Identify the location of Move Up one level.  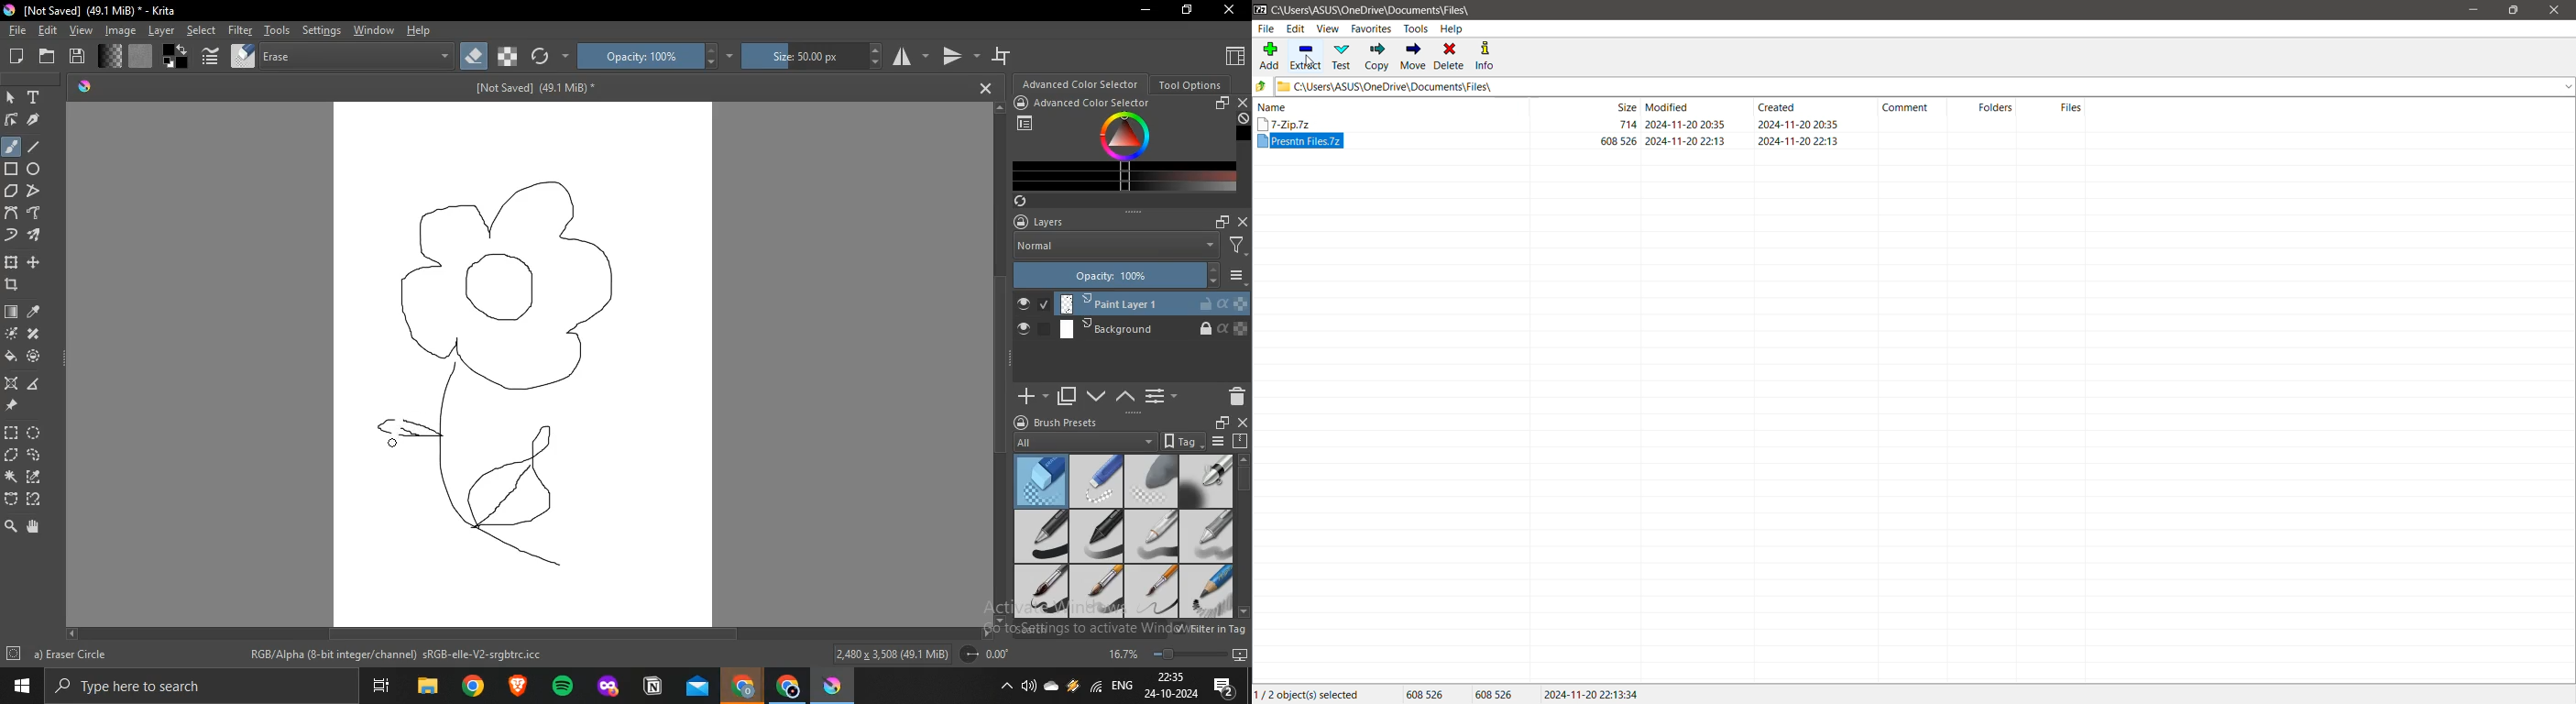
(1261, 86).